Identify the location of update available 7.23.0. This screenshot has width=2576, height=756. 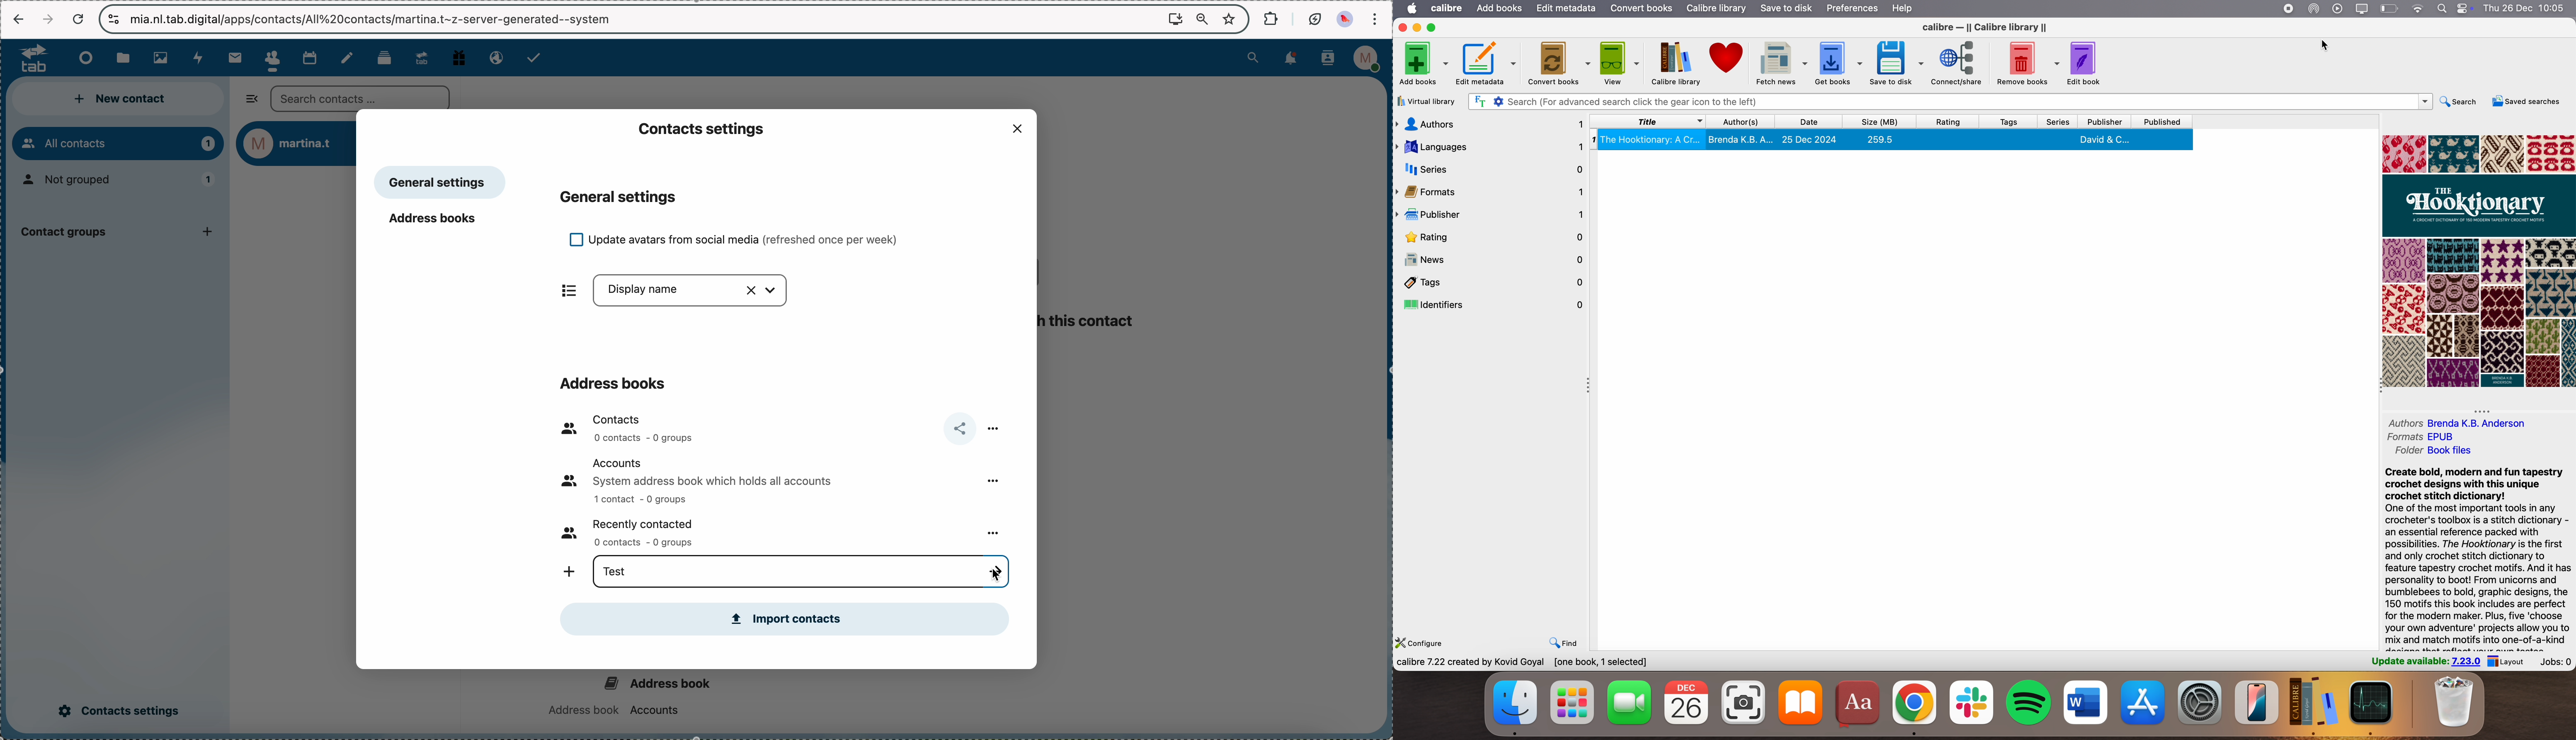
(2427, 662).